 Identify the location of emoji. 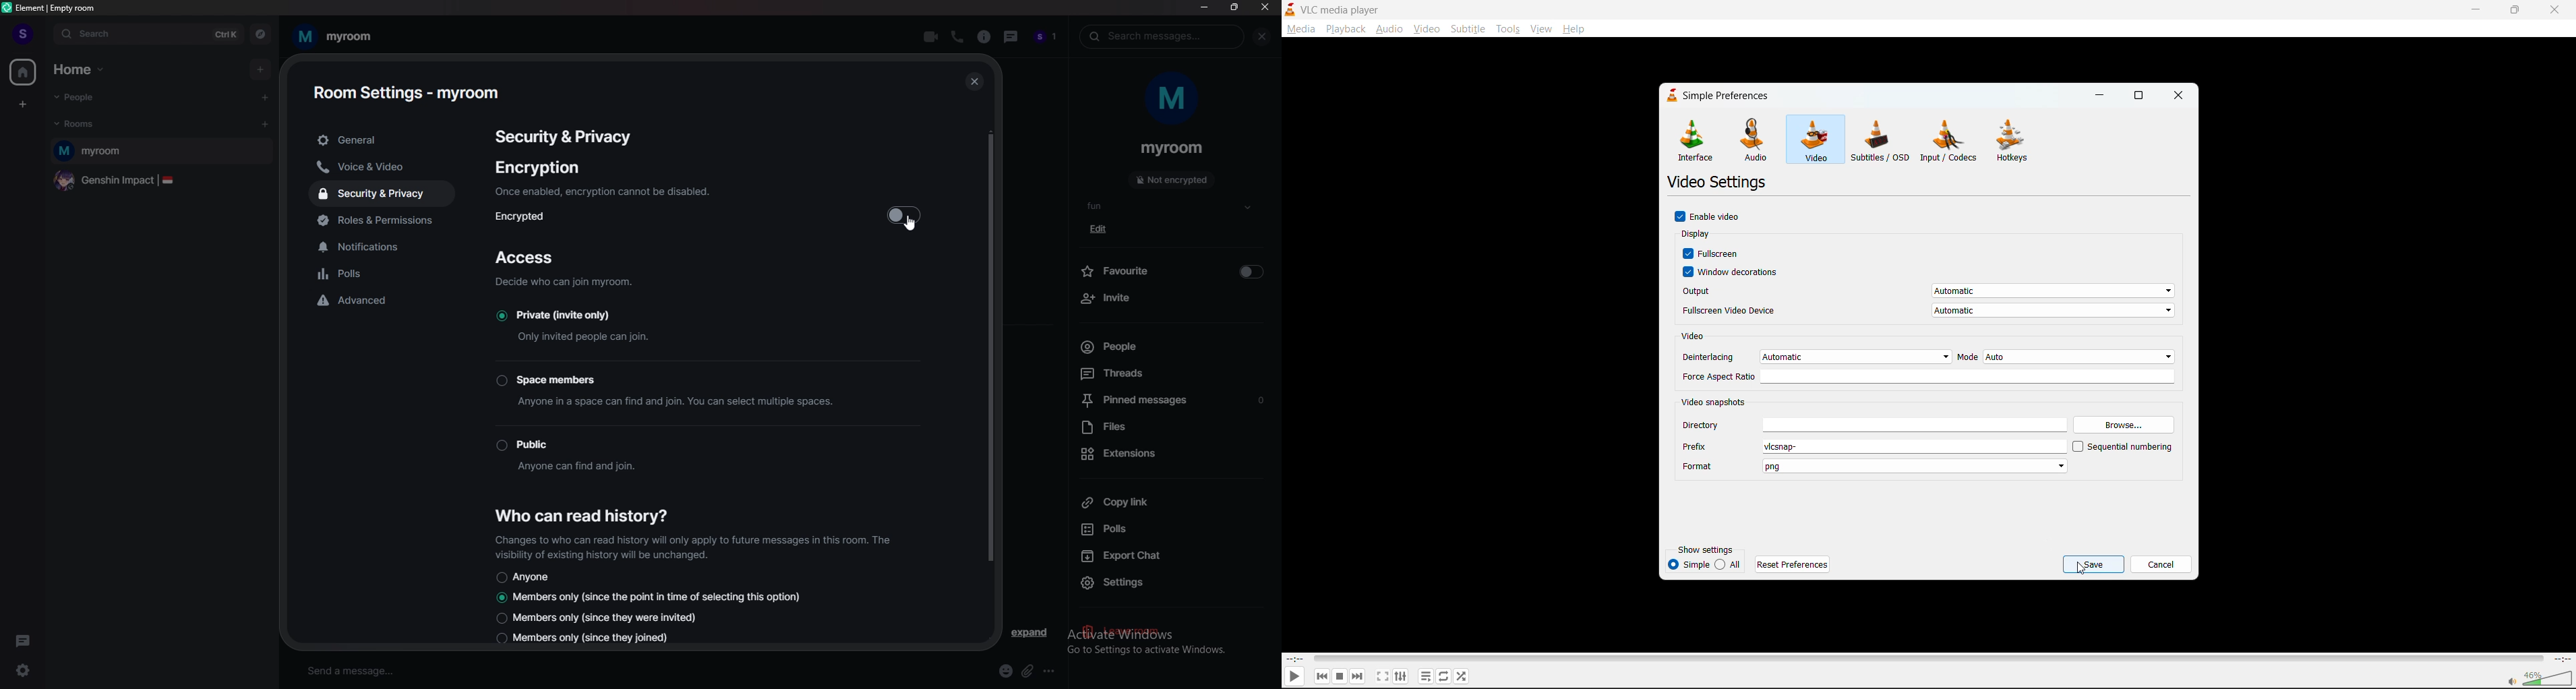
(1005, 672).